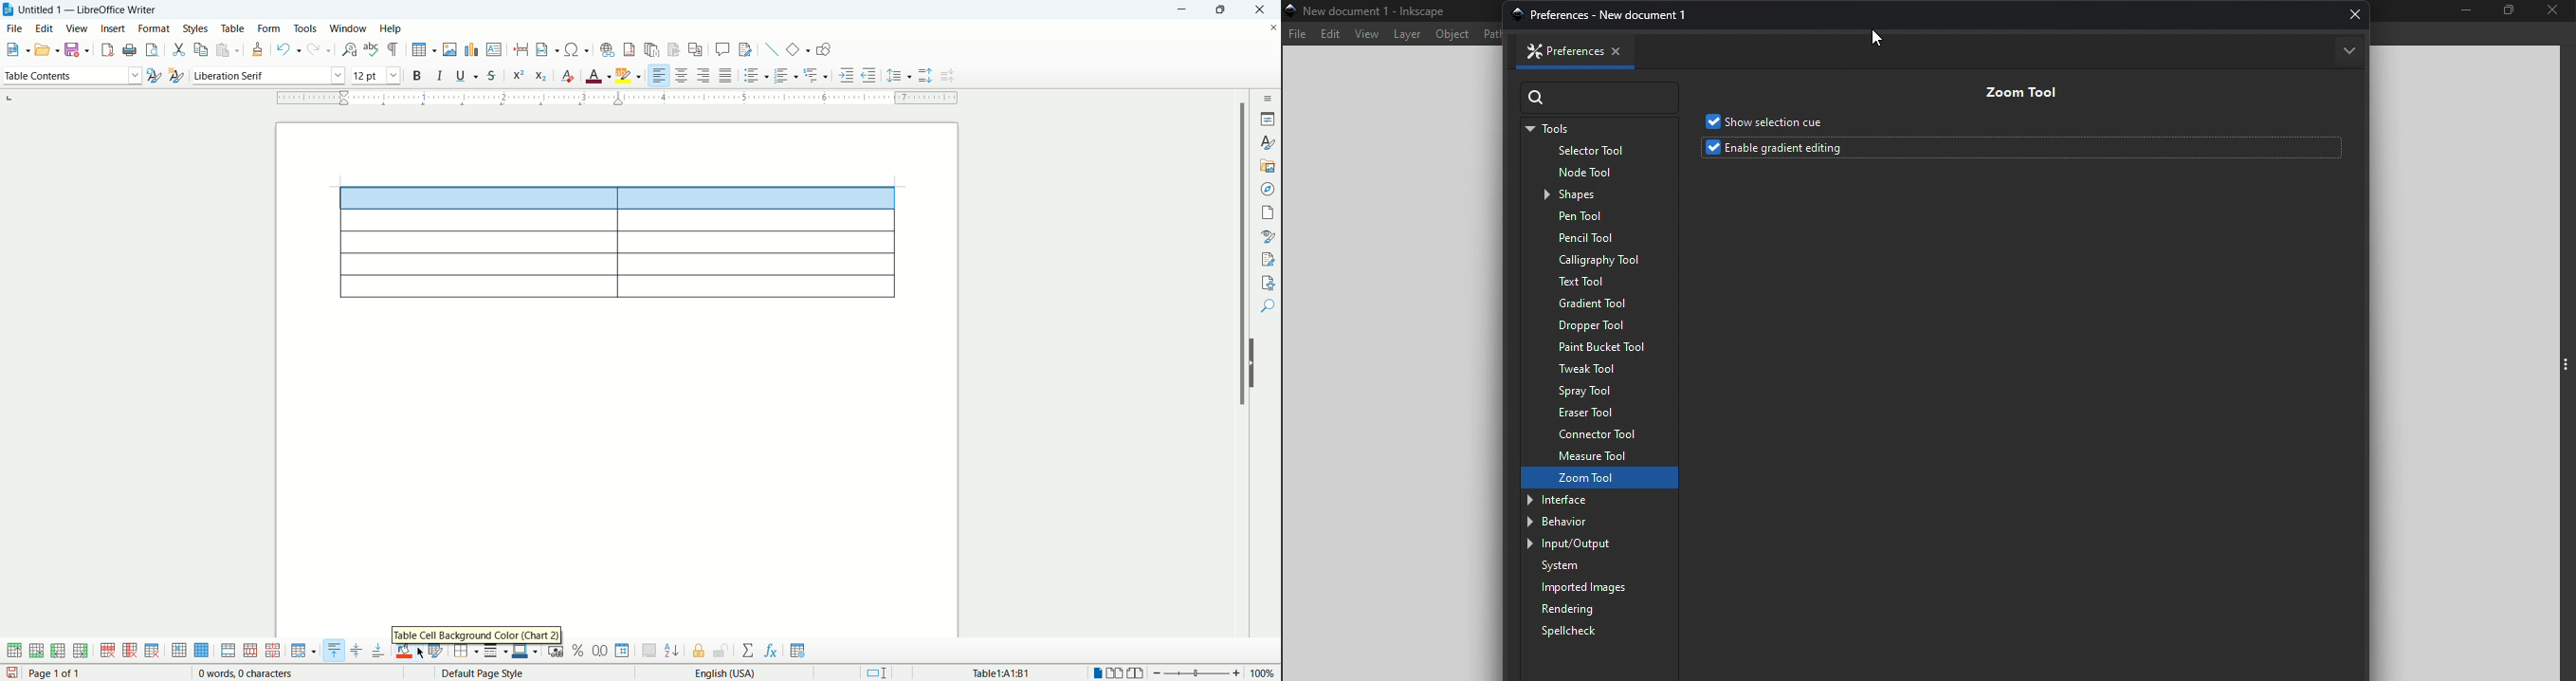 The height and width of the screenshot is (700, 2576). Describe the element at coordinates (15, 650) in the screenshot. I see `insert row above` at that location.